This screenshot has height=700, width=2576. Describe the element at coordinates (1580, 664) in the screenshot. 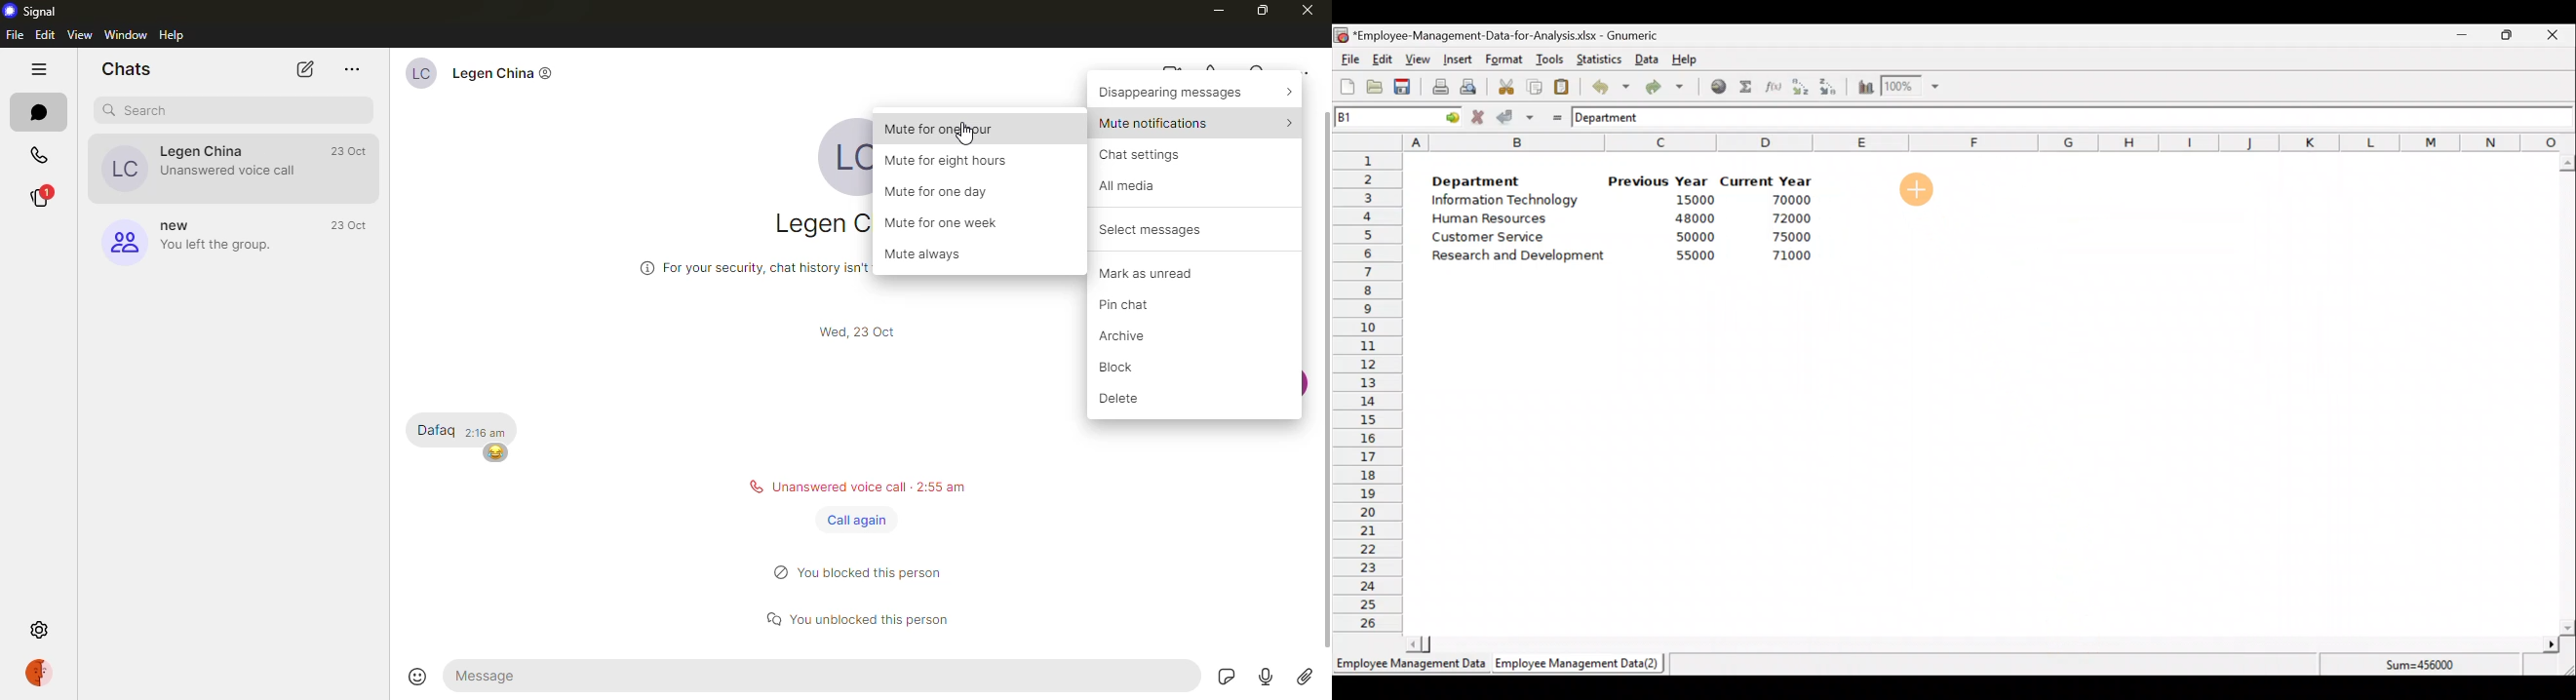

I see `Employee Management Data (2)` at that location.